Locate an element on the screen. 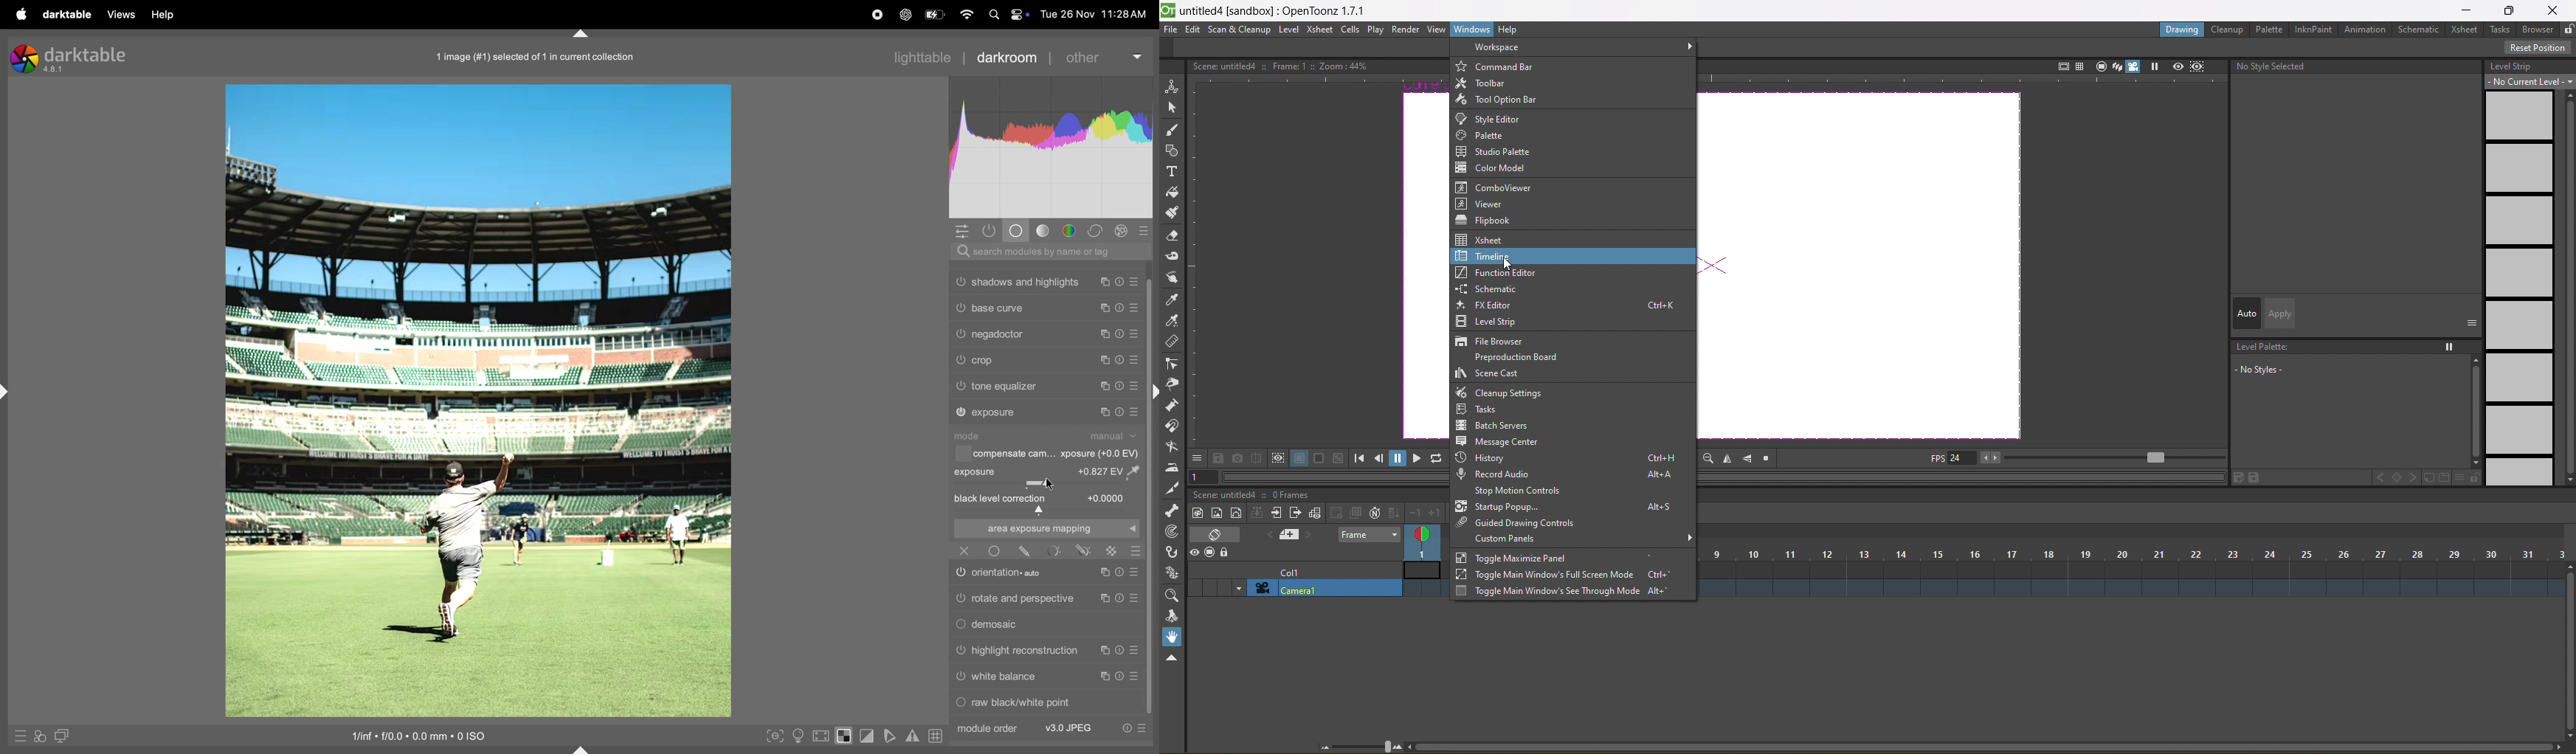  slider is located at coordinates (1047, 483).